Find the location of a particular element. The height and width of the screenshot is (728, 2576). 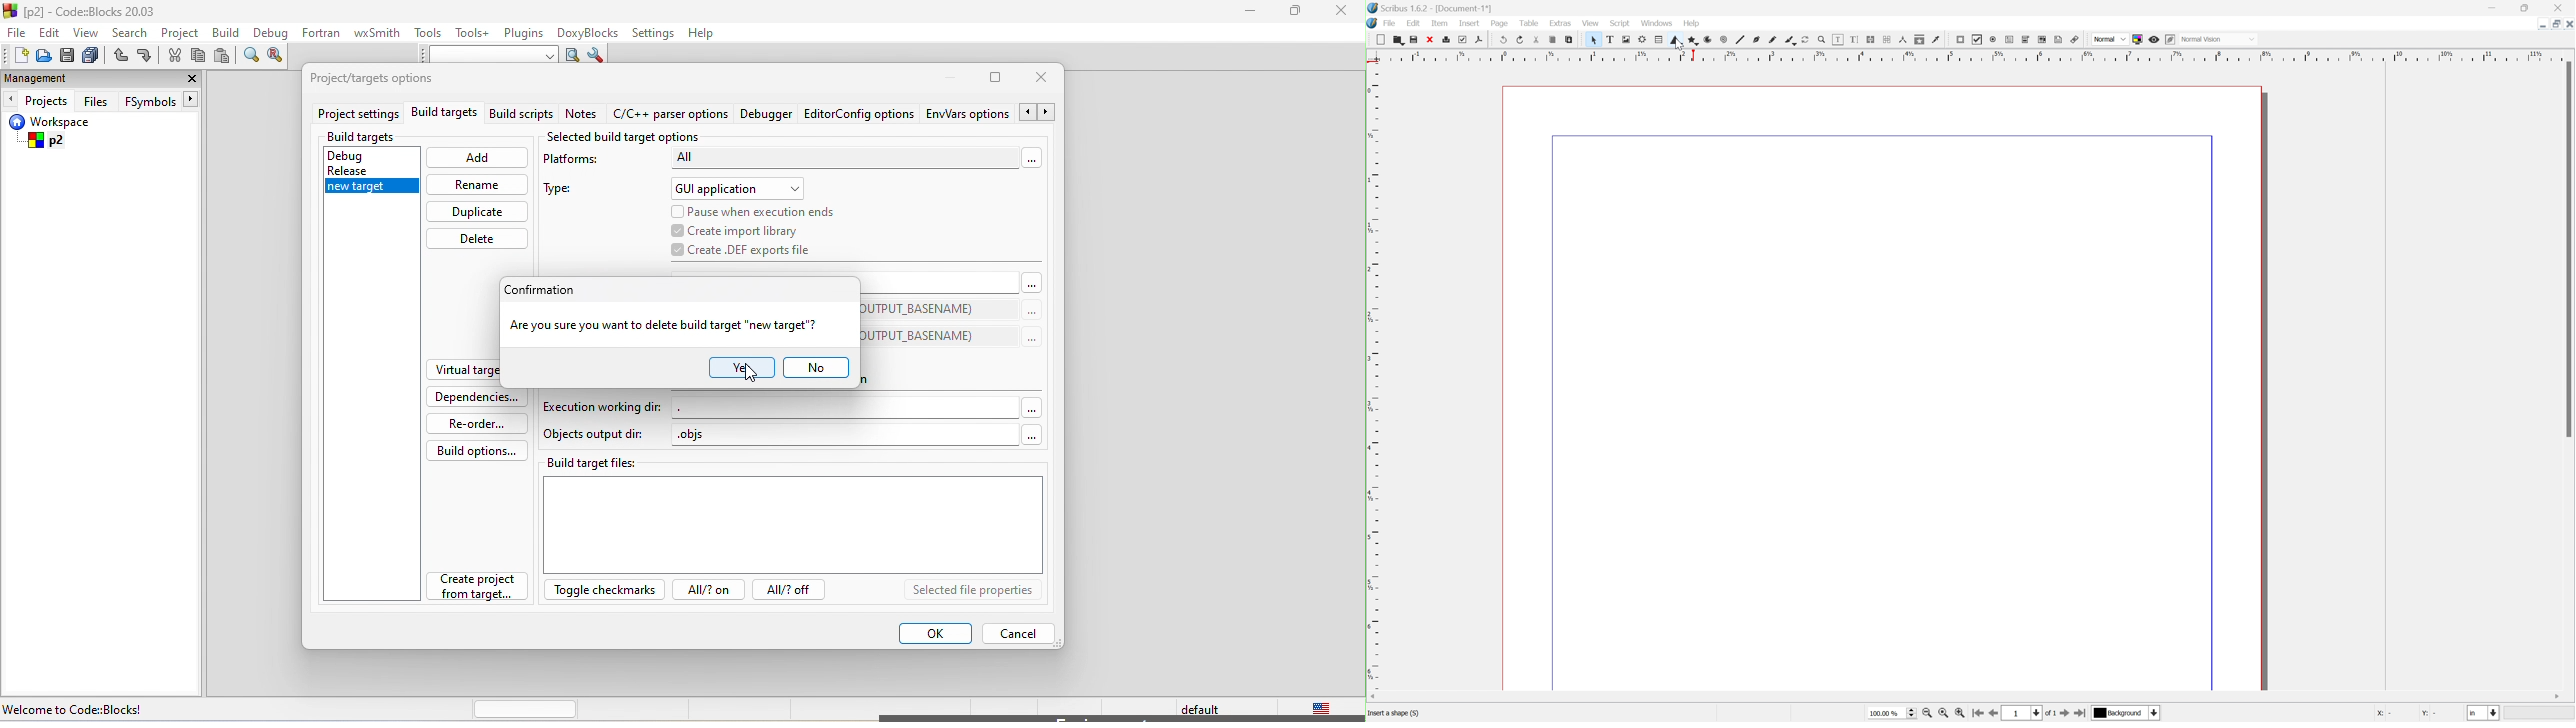

build scripts is located at coordinates (520, 116).